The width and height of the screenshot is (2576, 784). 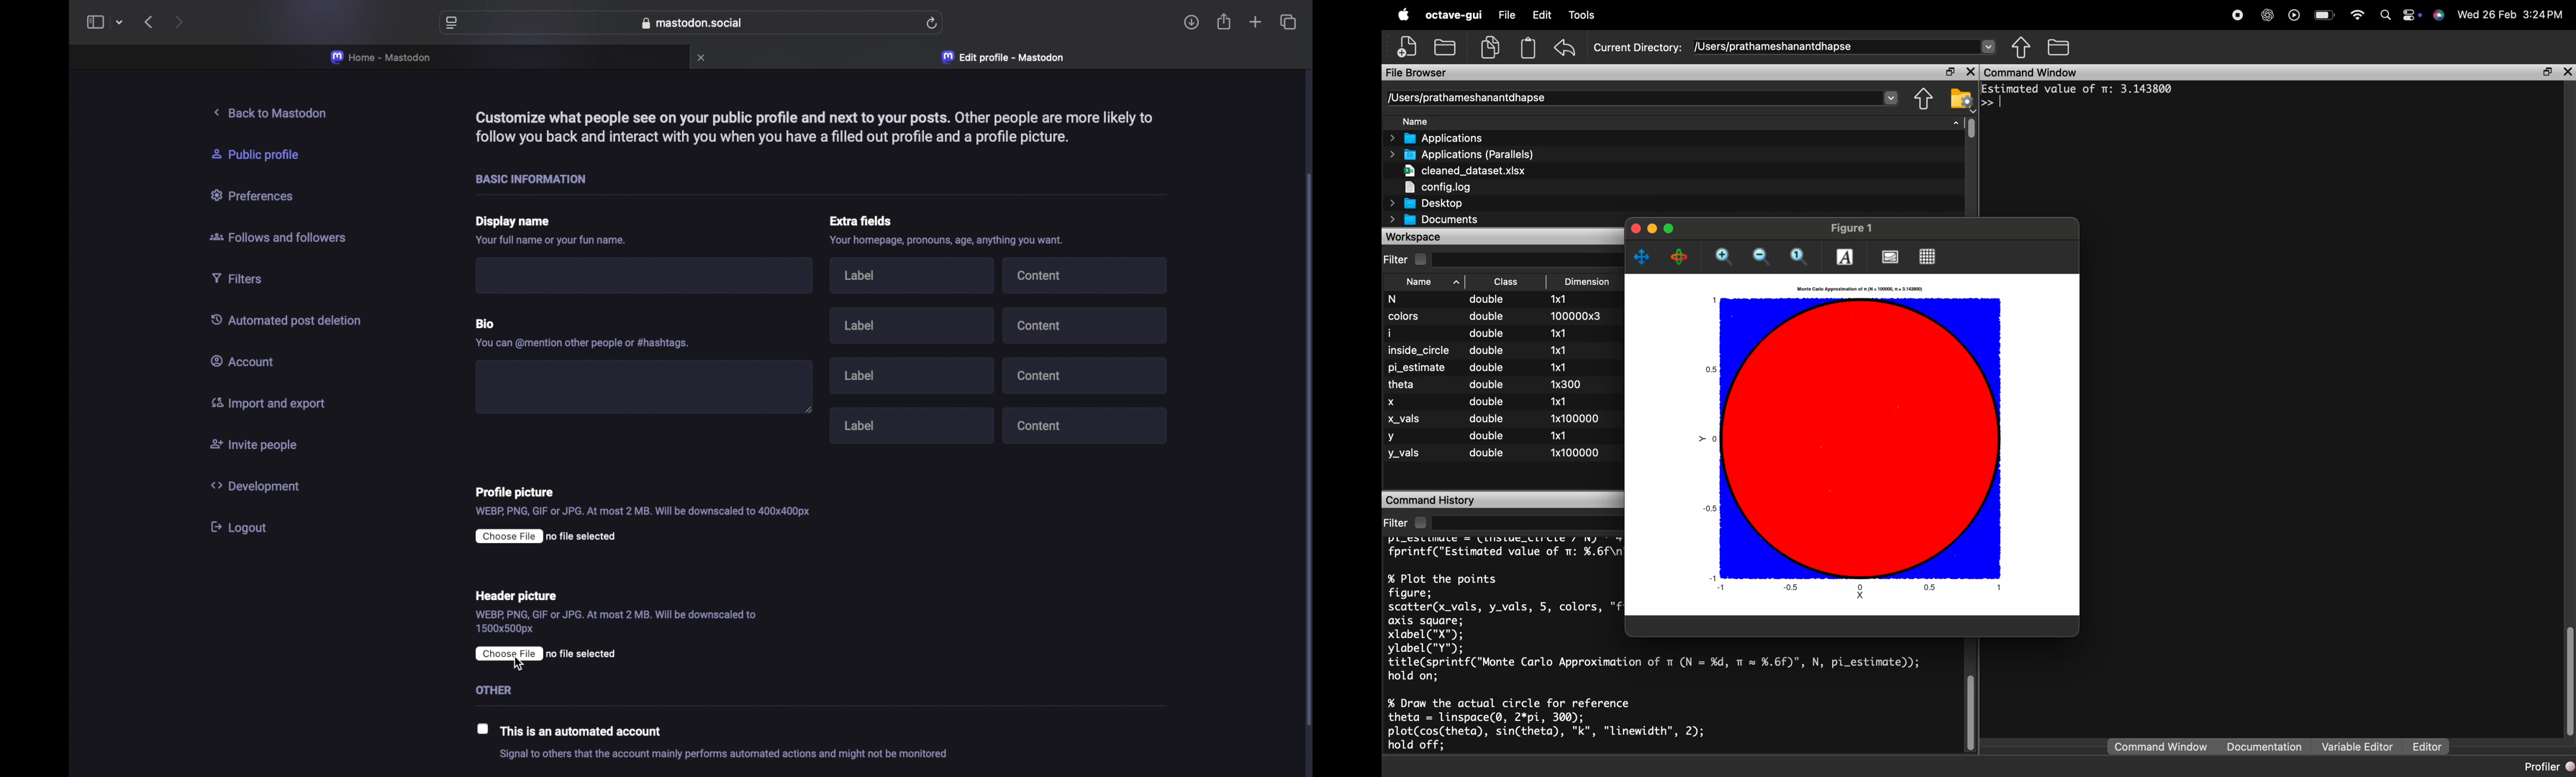 I want to click on show tab overview, so click(x=1288, y=22).